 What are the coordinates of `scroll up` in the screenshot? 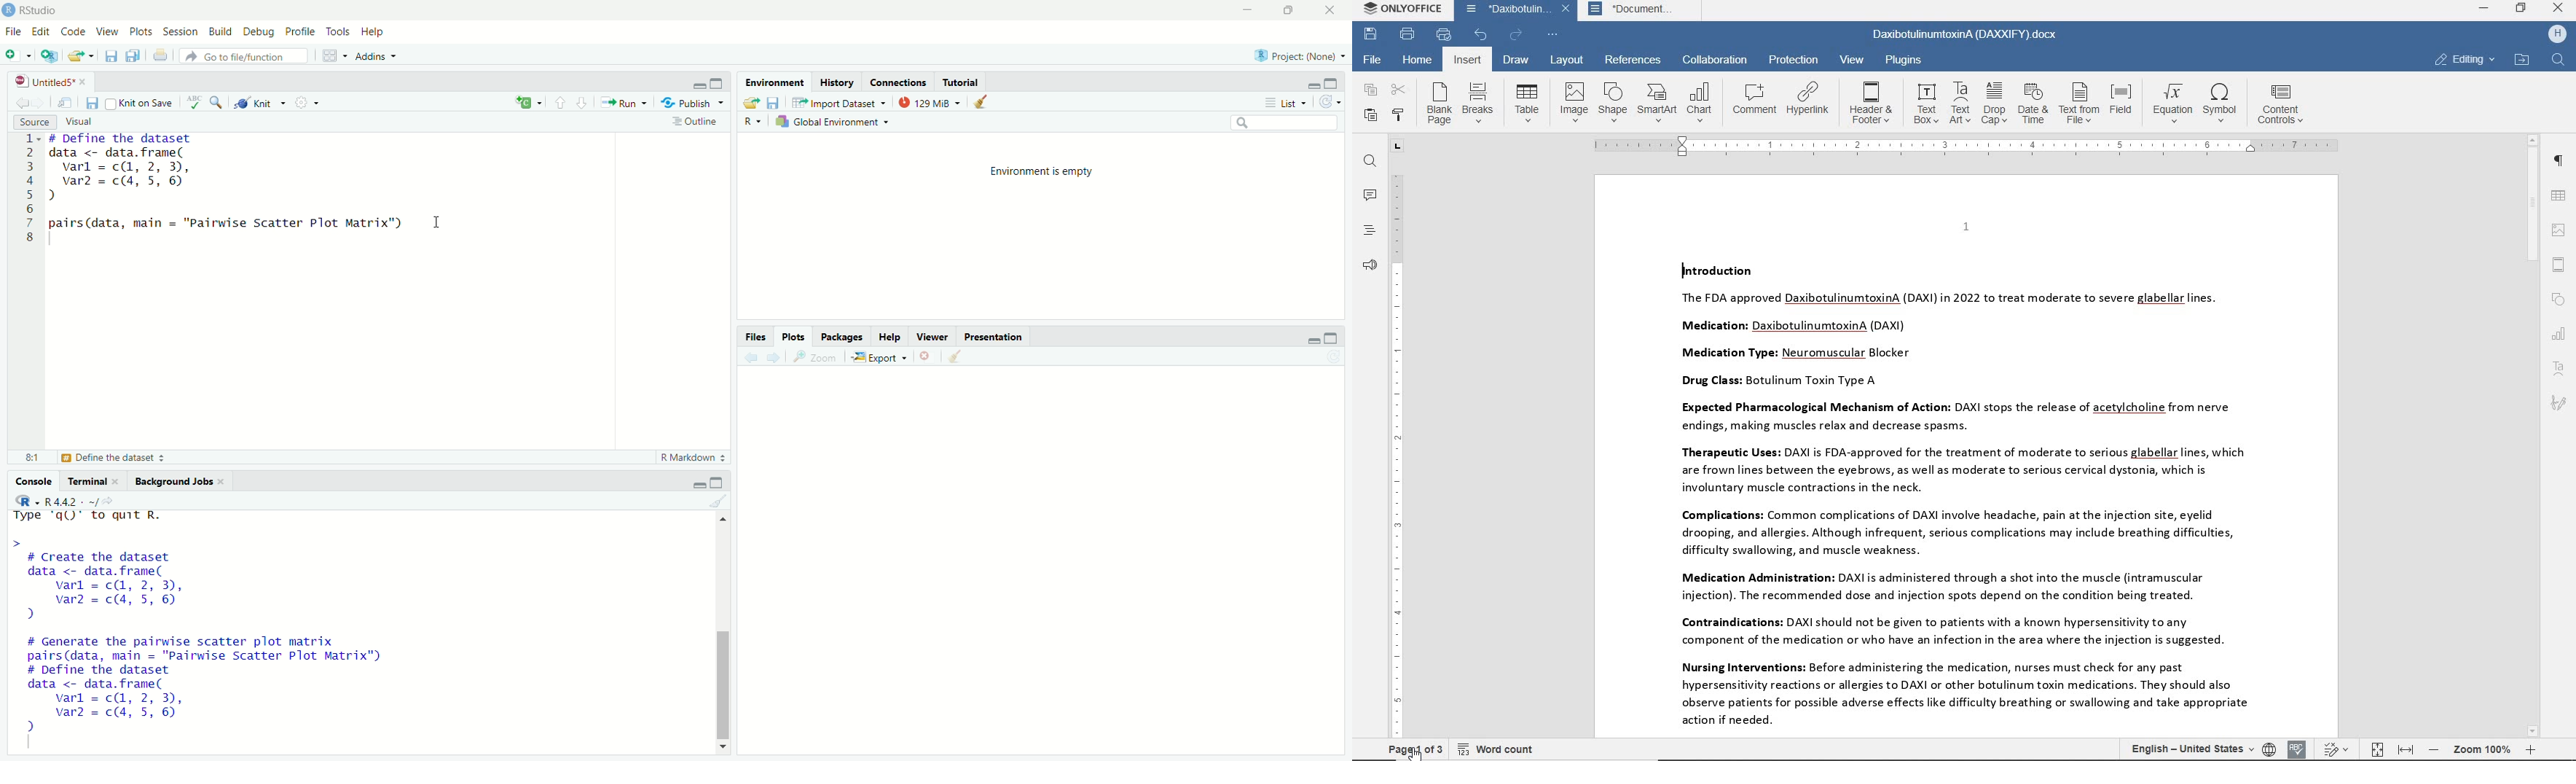 It's located at (2533, 141).